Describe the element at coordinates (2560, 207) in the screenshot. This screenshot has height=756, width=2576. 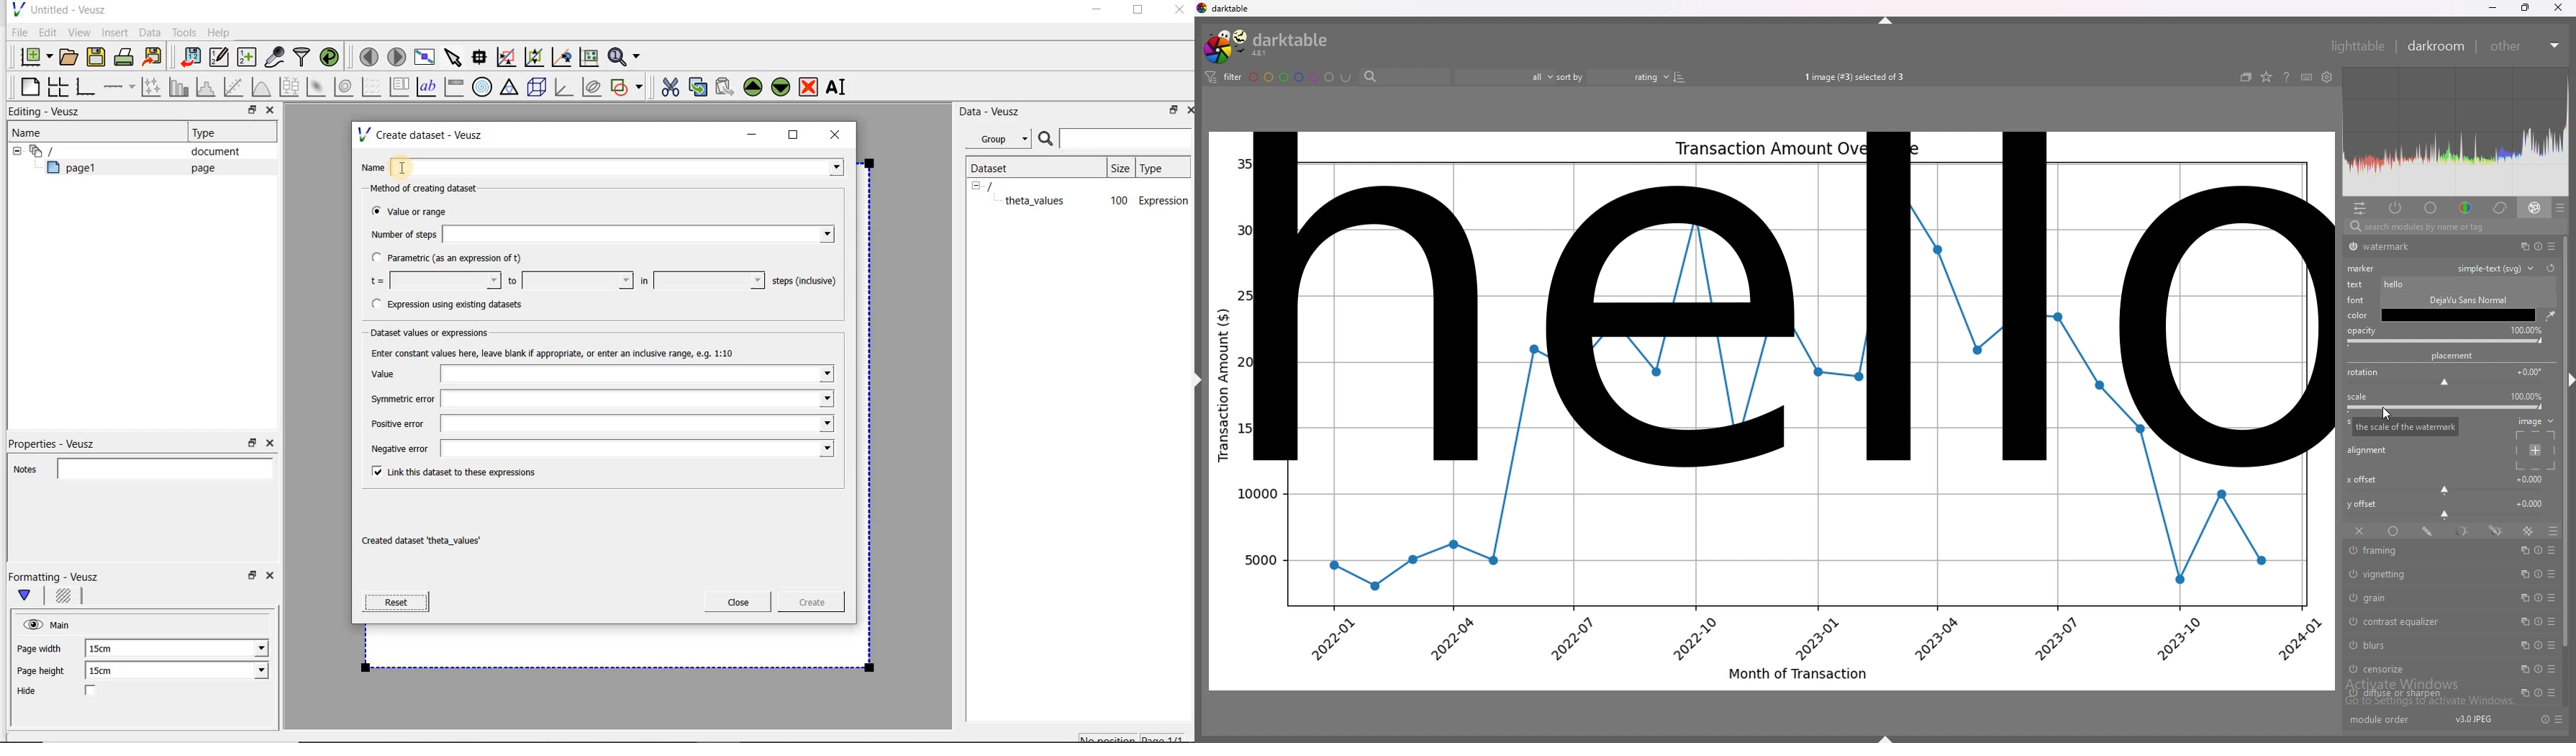
I see `presets` at that location.